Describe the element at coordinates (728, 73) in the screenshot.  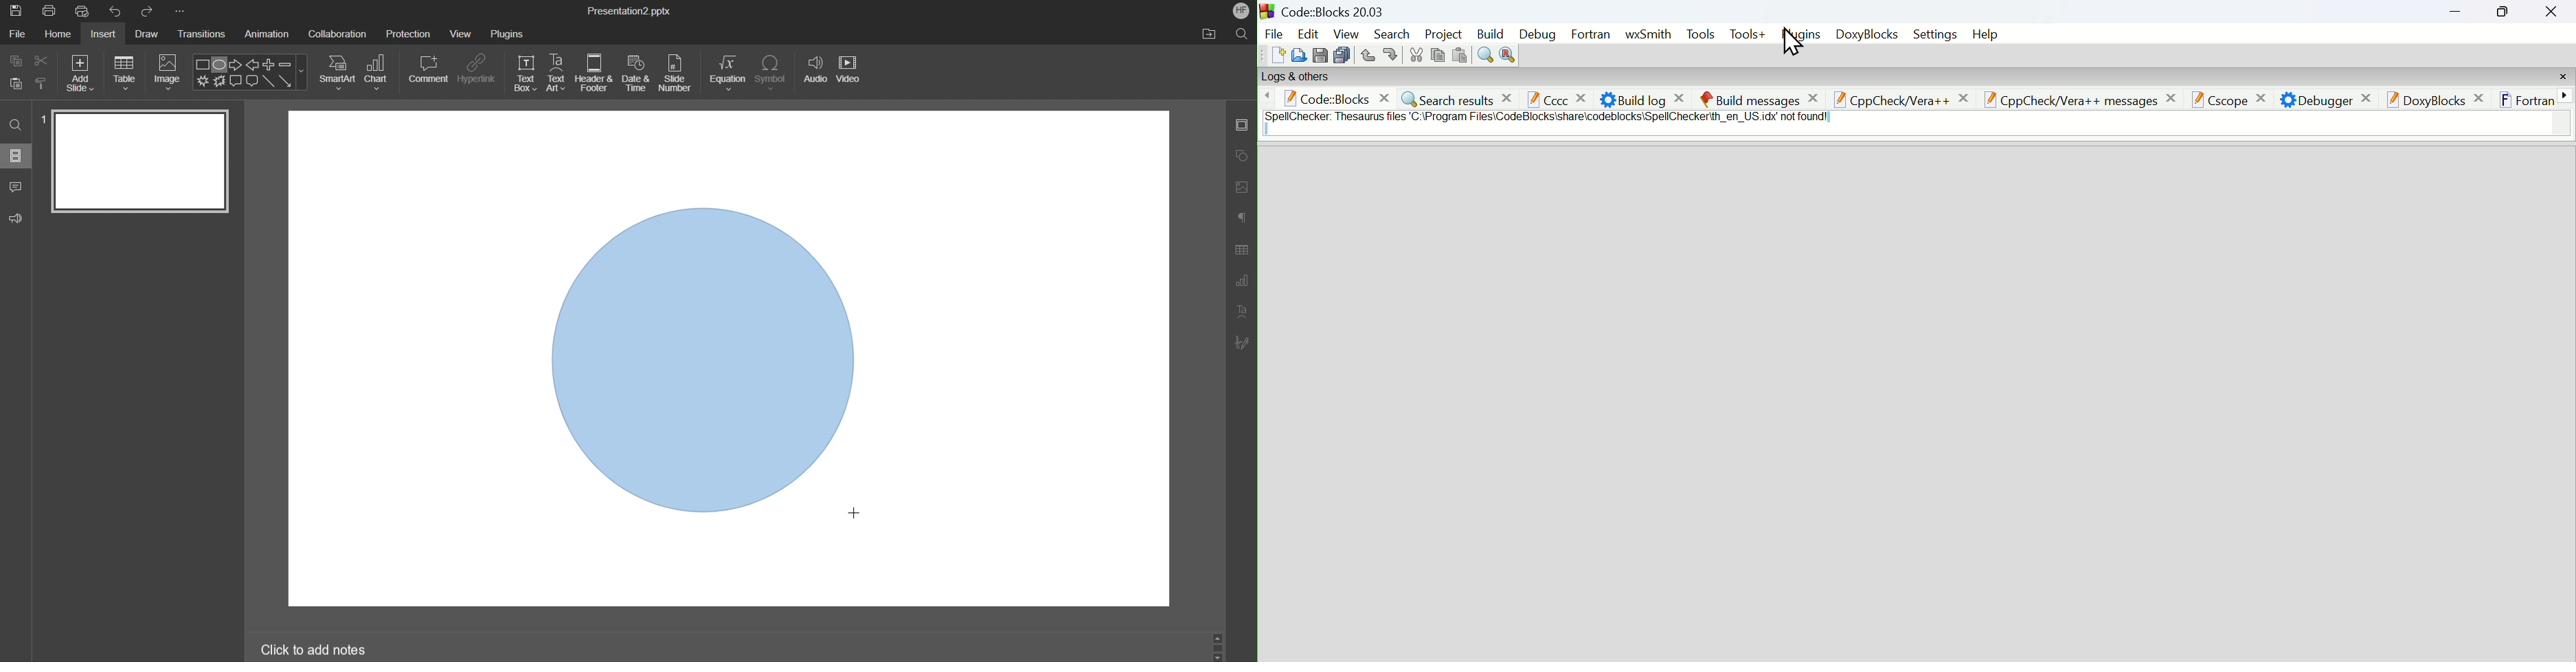
I see `Equation` at that location.